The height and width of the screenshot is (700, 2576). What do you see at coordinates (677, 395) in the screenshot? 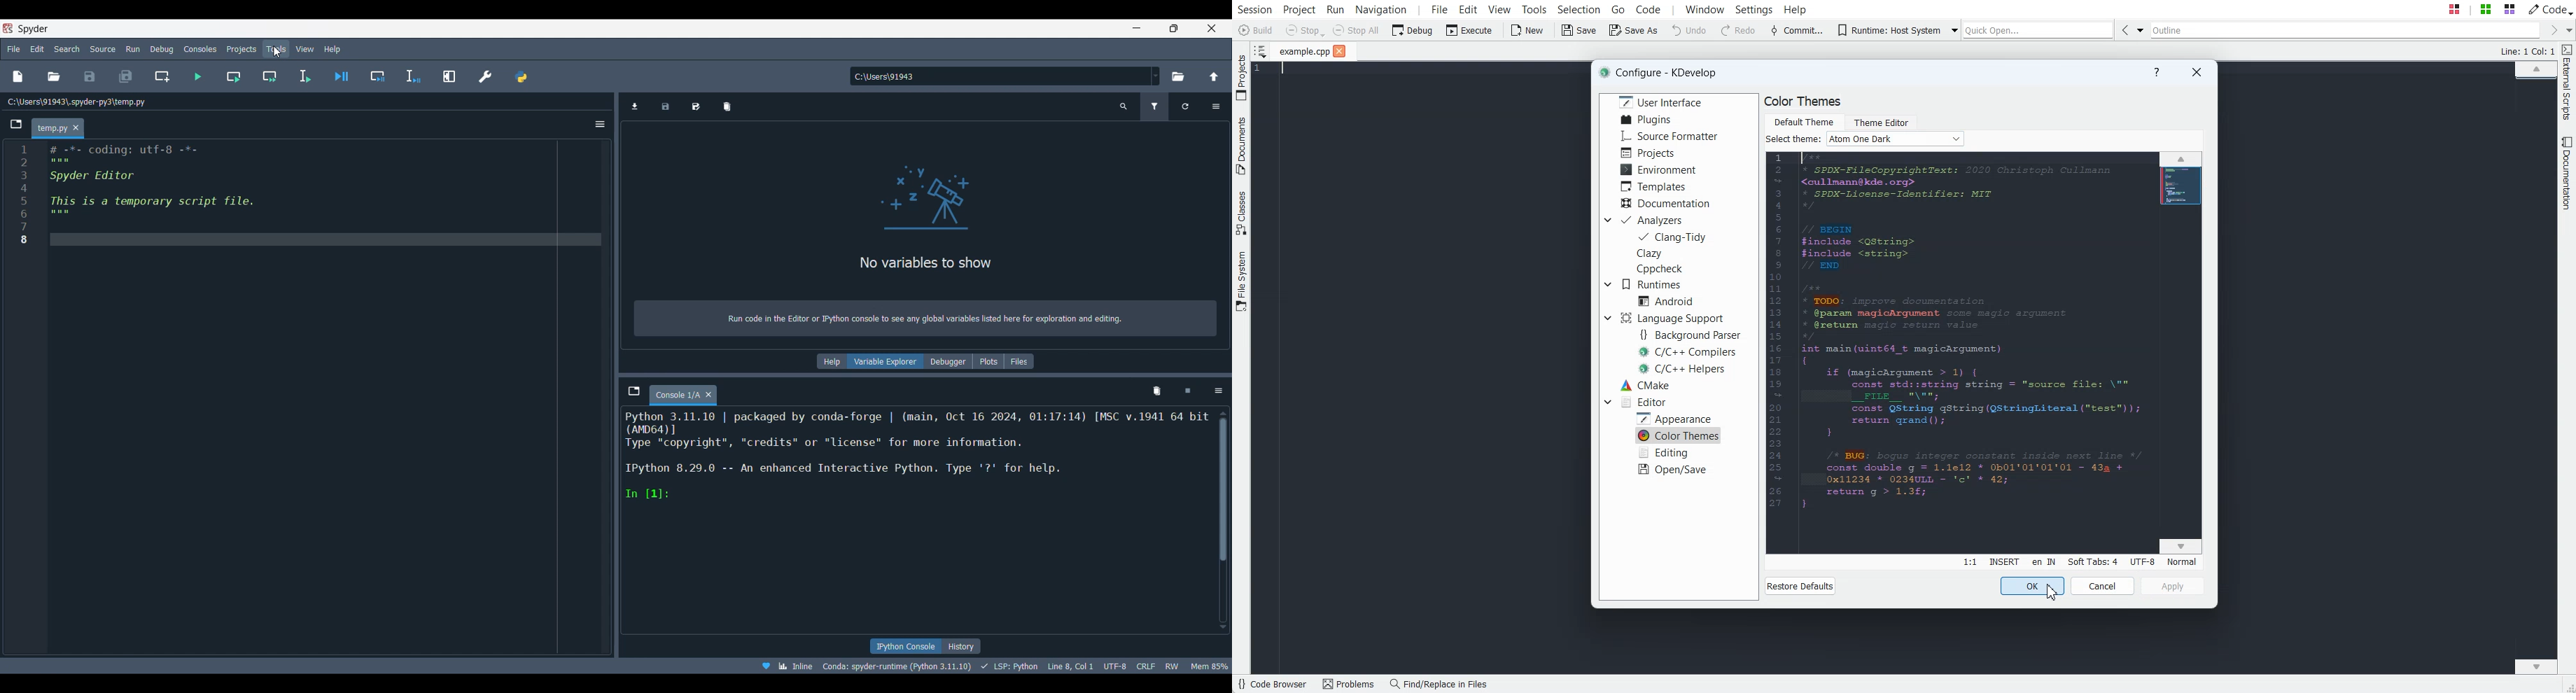
I see `Current tab highlighted` at bounding box center [677, 395].